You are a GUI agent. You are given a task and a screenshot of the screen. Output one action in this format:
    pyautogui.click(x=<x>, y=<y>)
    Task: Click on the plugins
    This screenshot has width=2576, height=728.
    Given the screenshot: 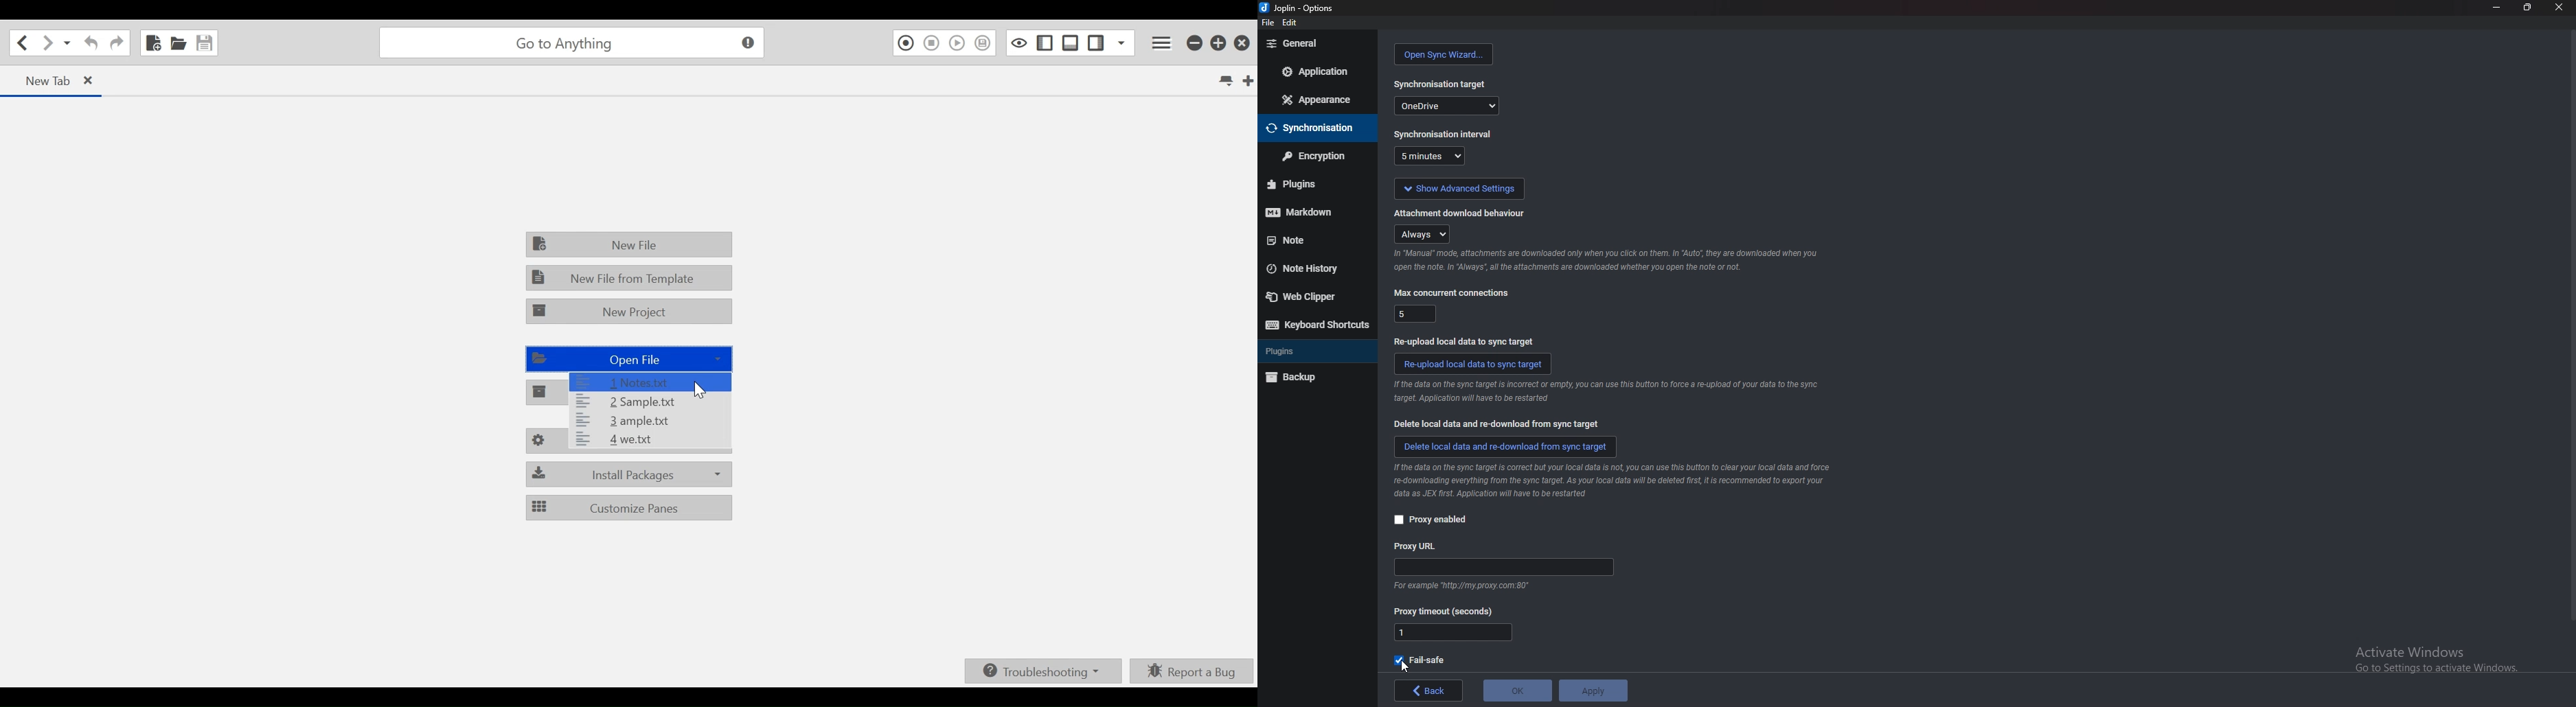 What is the action you would take?
    pyautogui.click(x=1308, y=351)
    